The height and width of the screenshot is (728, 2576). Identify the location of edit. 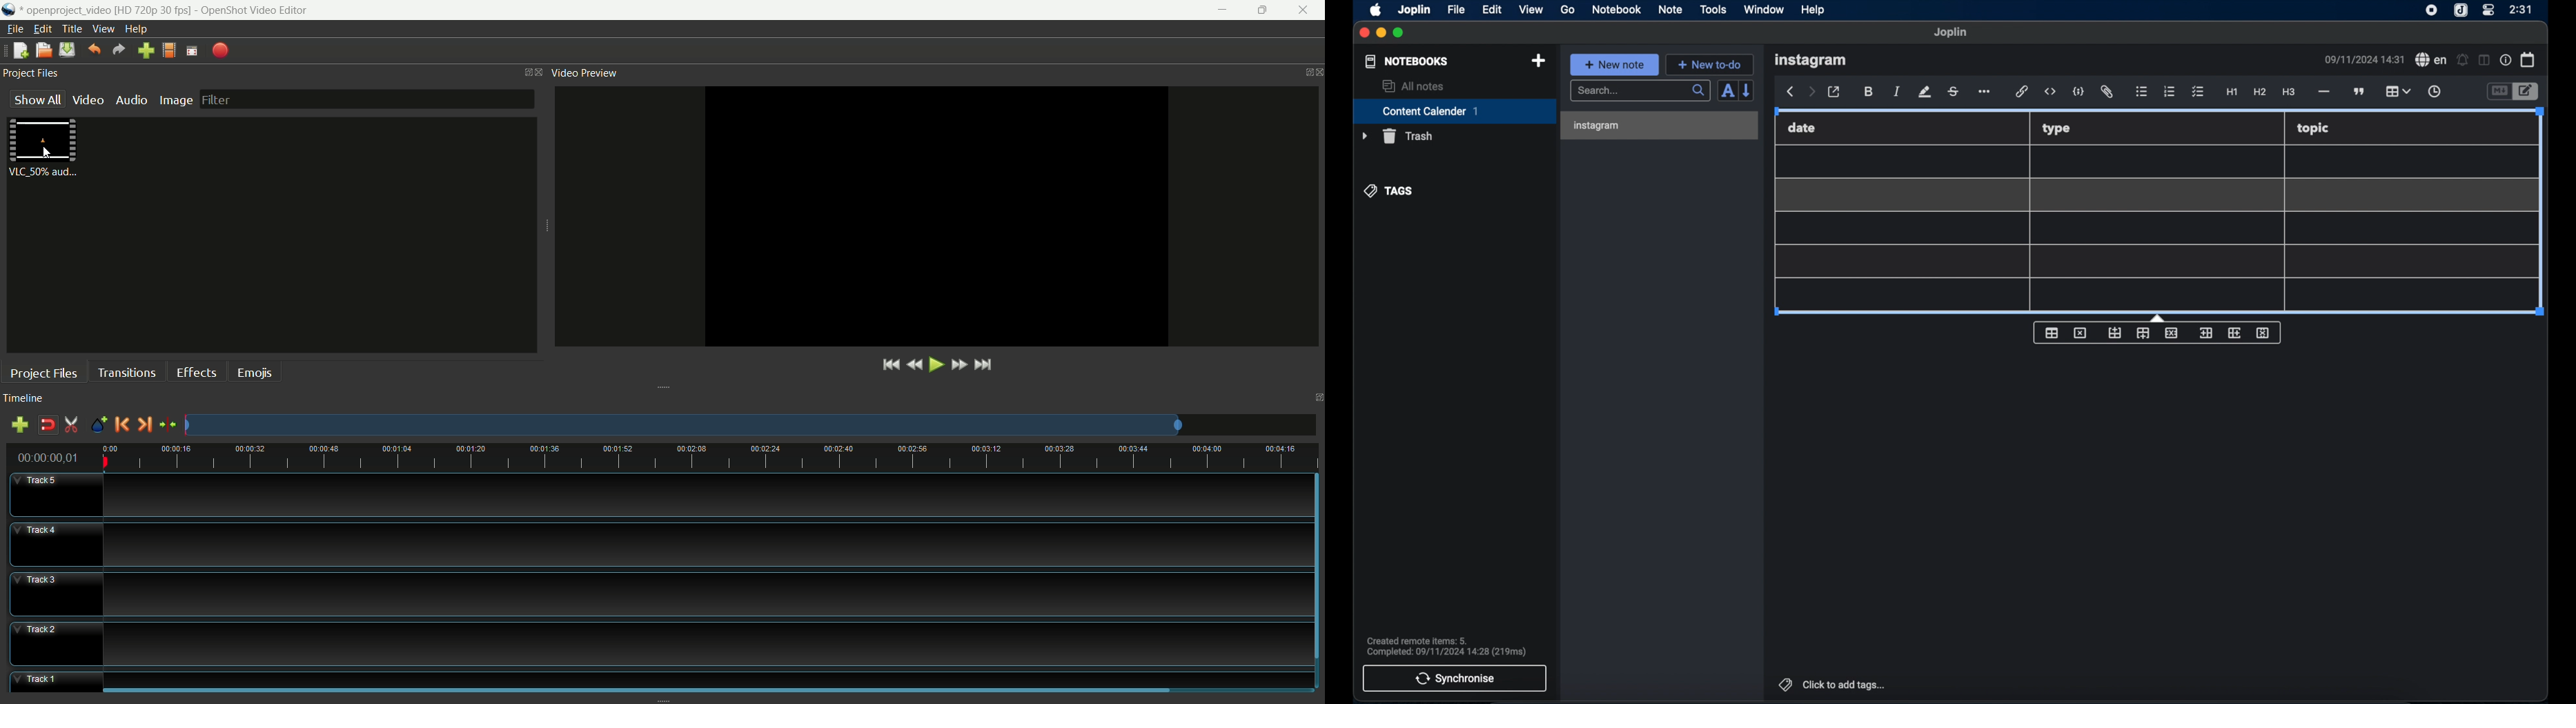
(1493, 10).